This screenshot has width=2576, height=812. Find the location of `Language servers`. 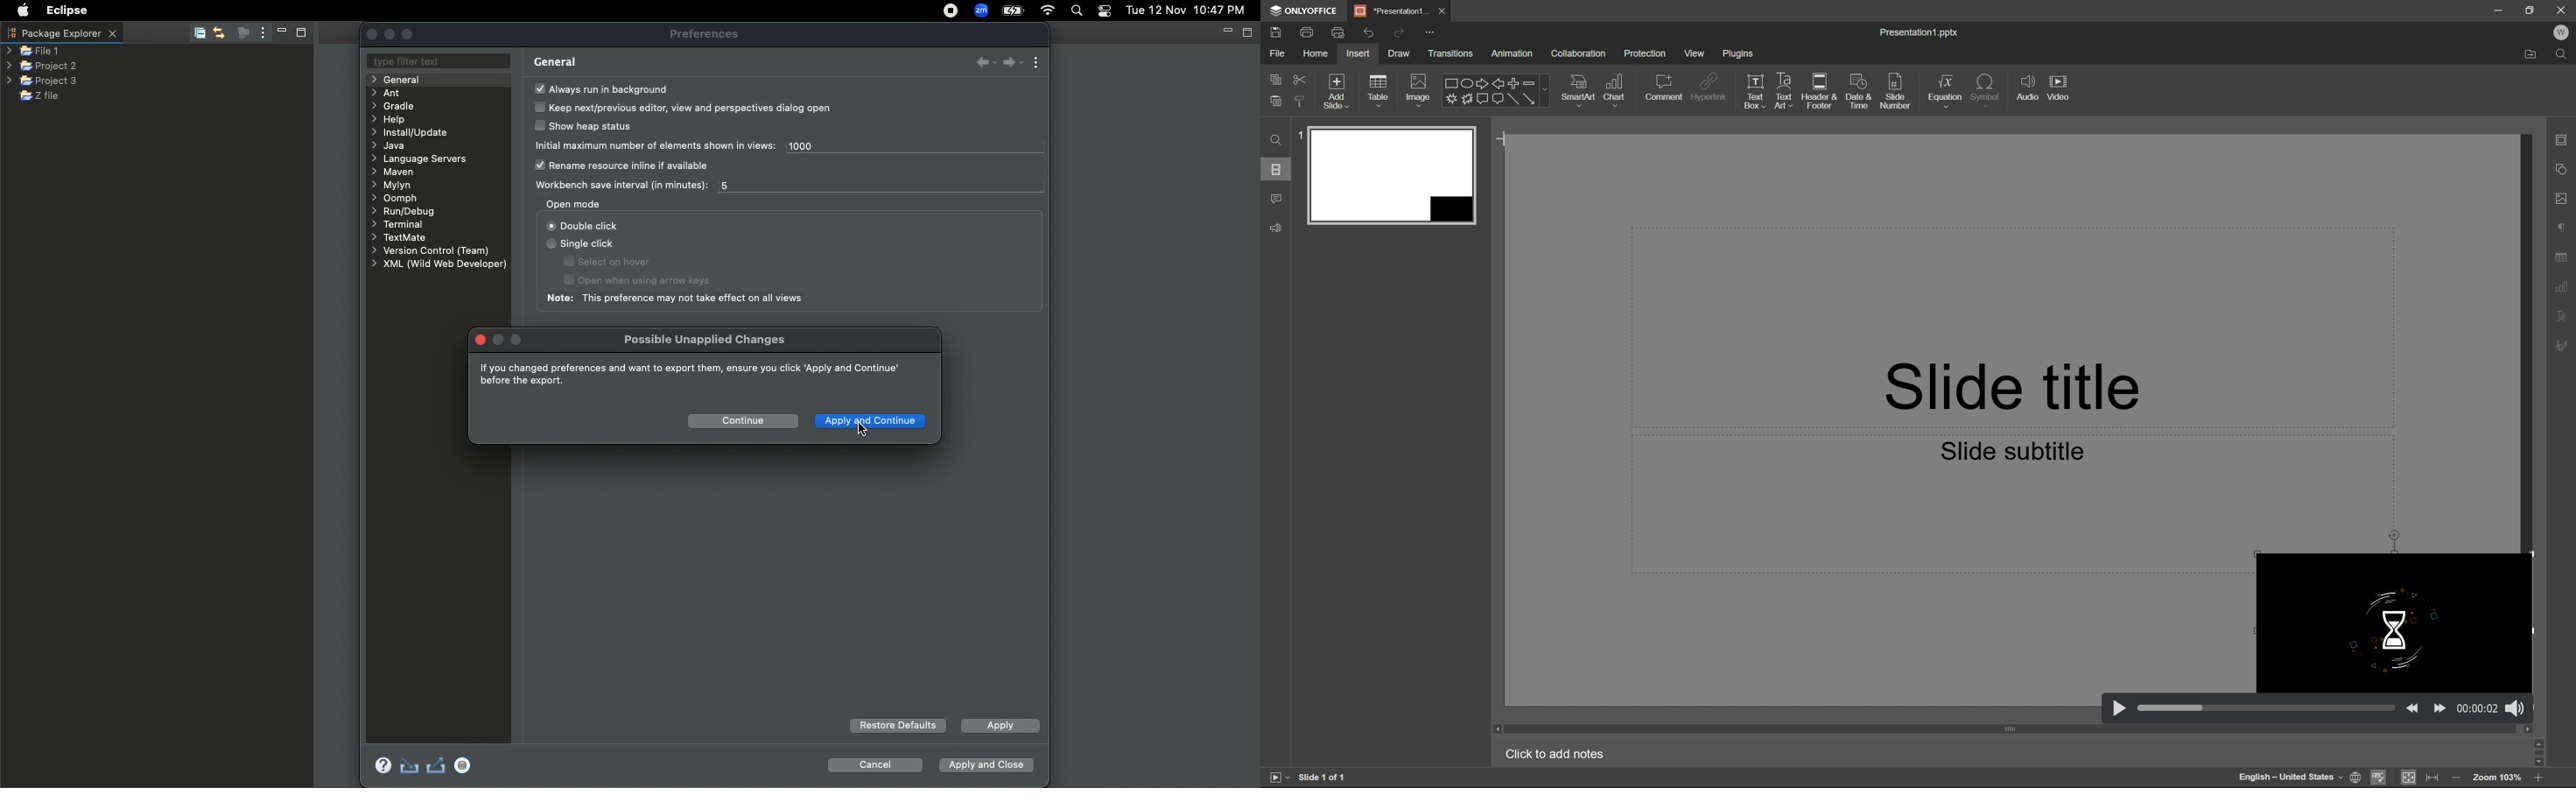

Language servers is located at coordinates (425, 159).